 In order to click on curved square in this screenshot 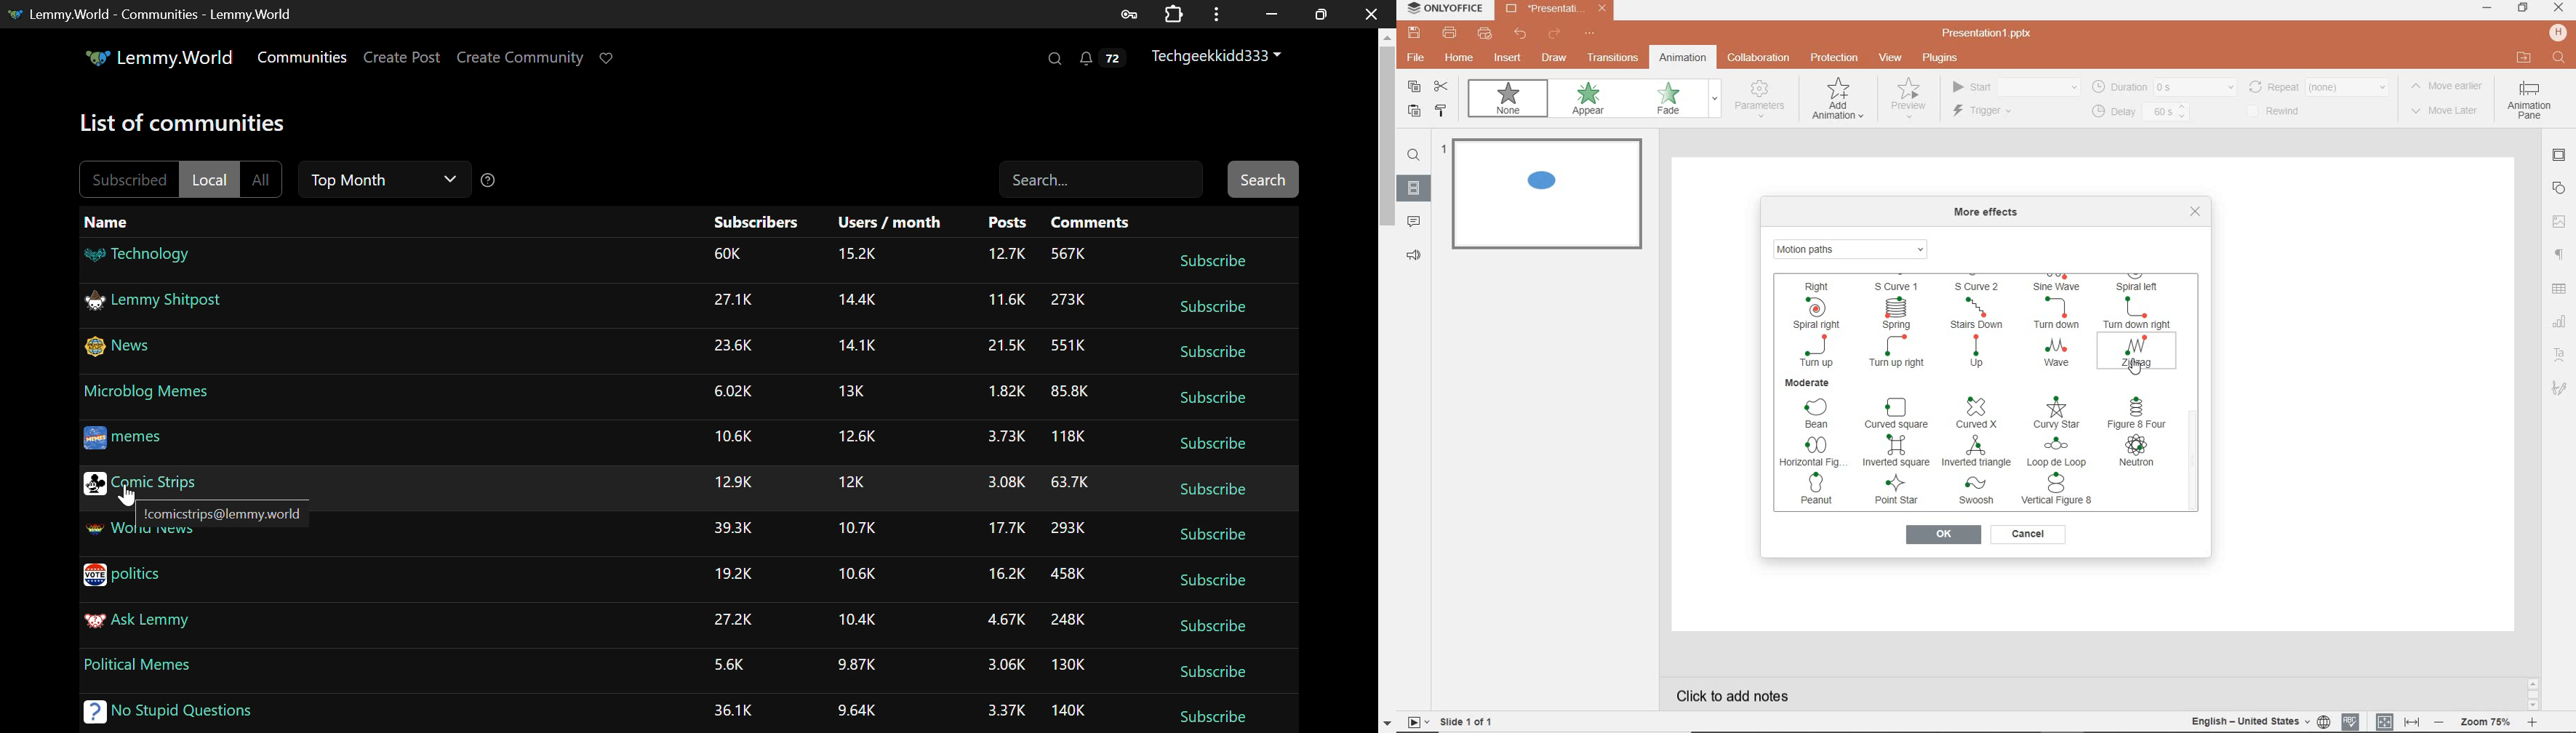, I will do `click(1898, 413)`.